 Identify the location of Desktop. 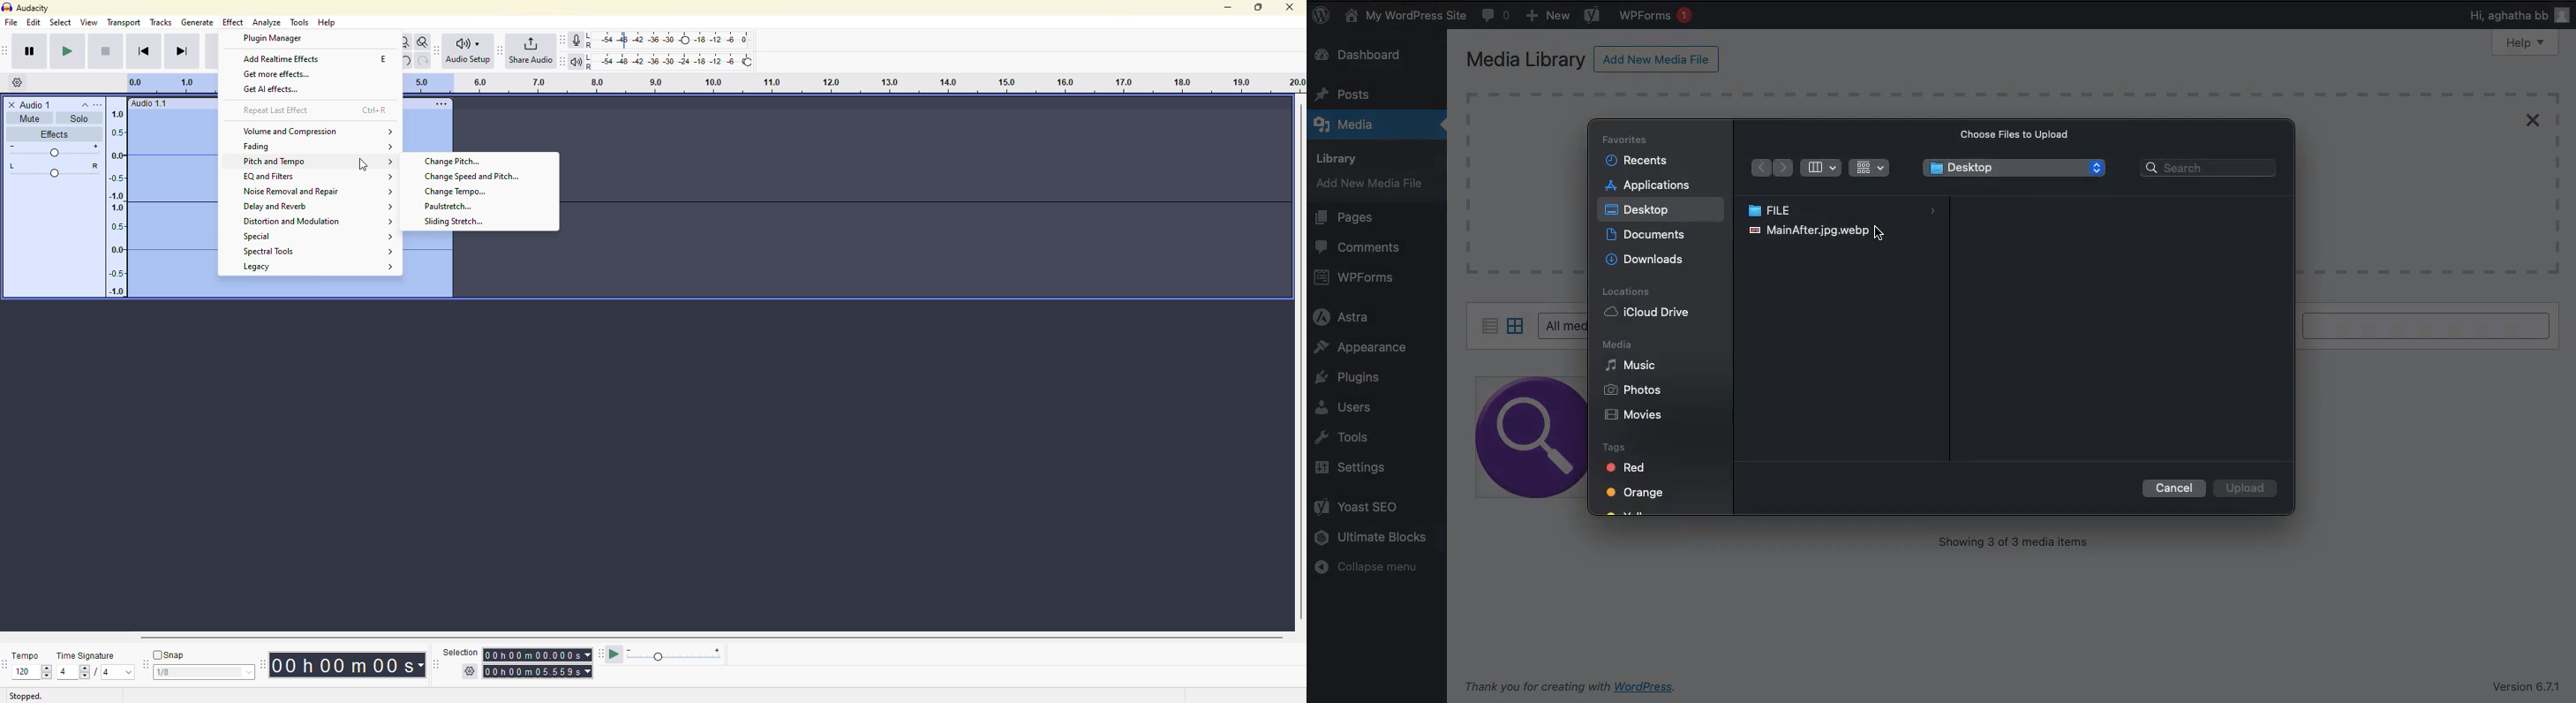
(1638, 208).